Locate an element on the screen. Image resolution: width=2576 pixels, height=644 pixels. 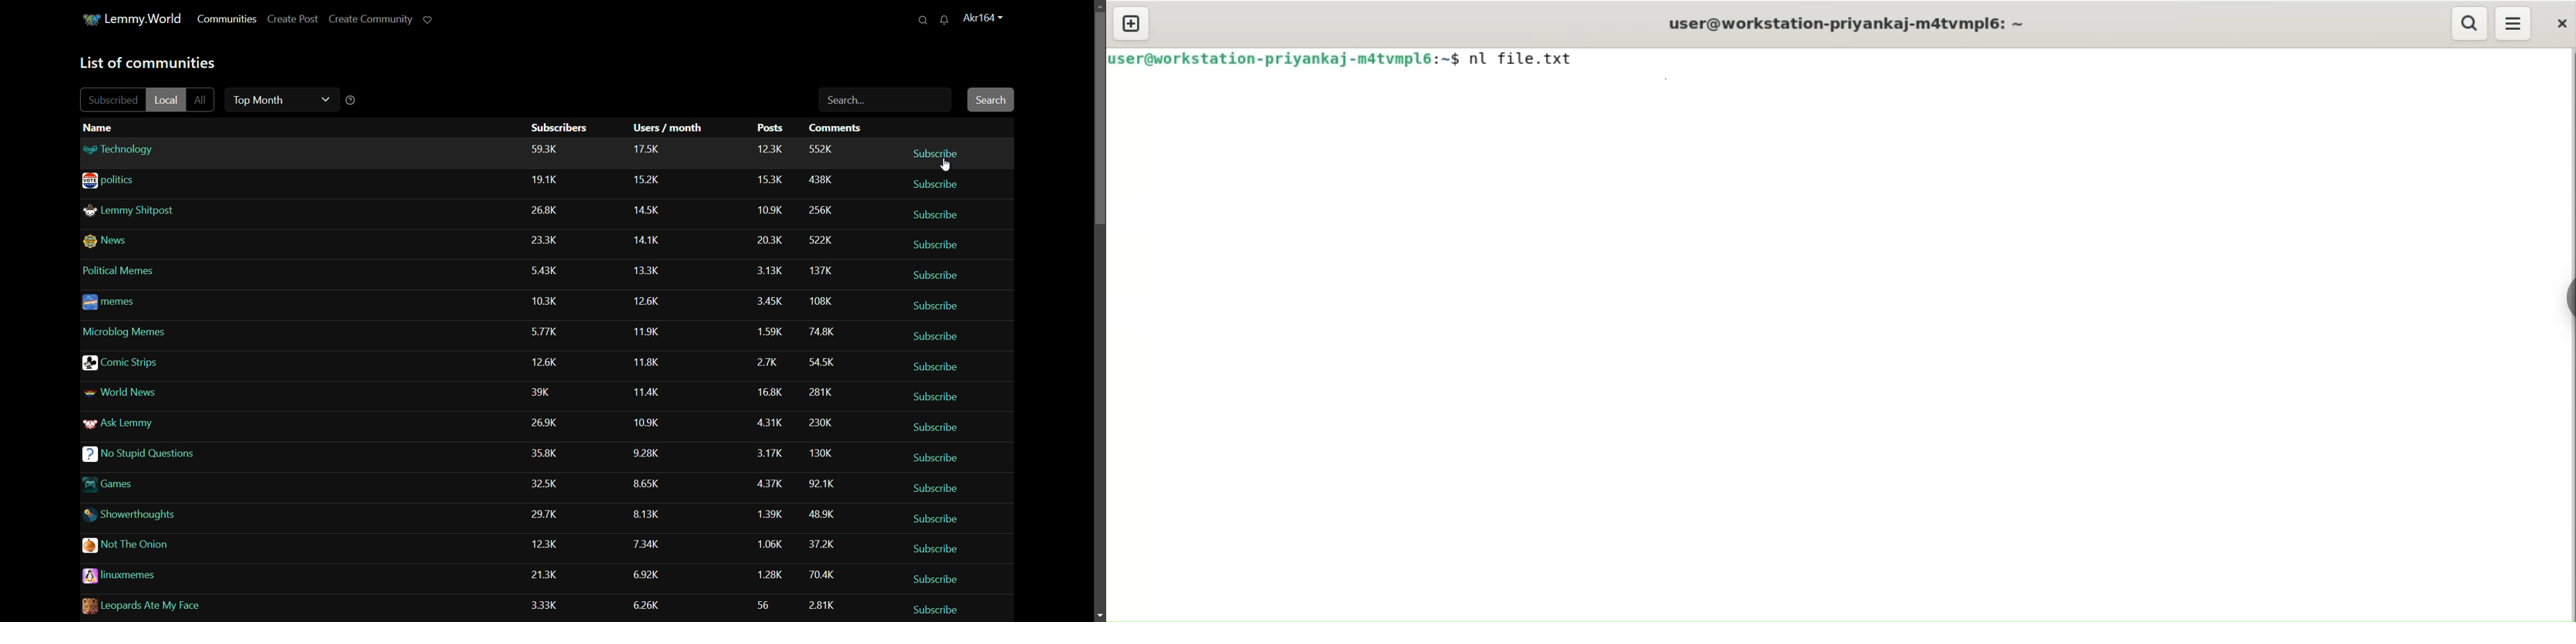
posts is located at coordinates (772, 180).